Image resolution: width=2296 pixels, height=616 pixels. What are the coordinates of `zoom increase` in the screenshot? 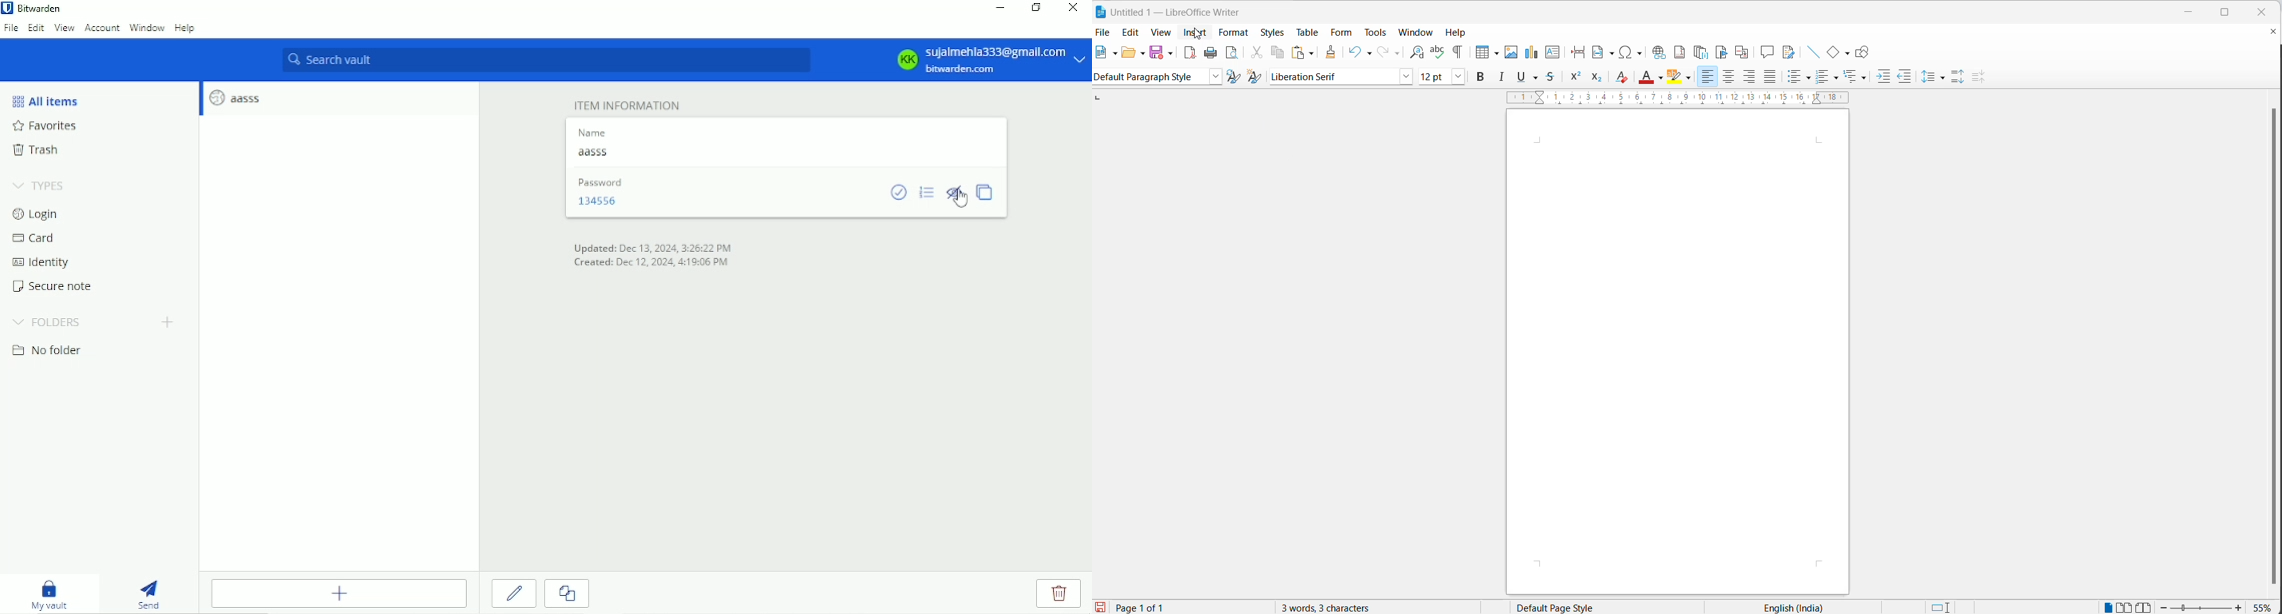 It's located at (2241, 607).